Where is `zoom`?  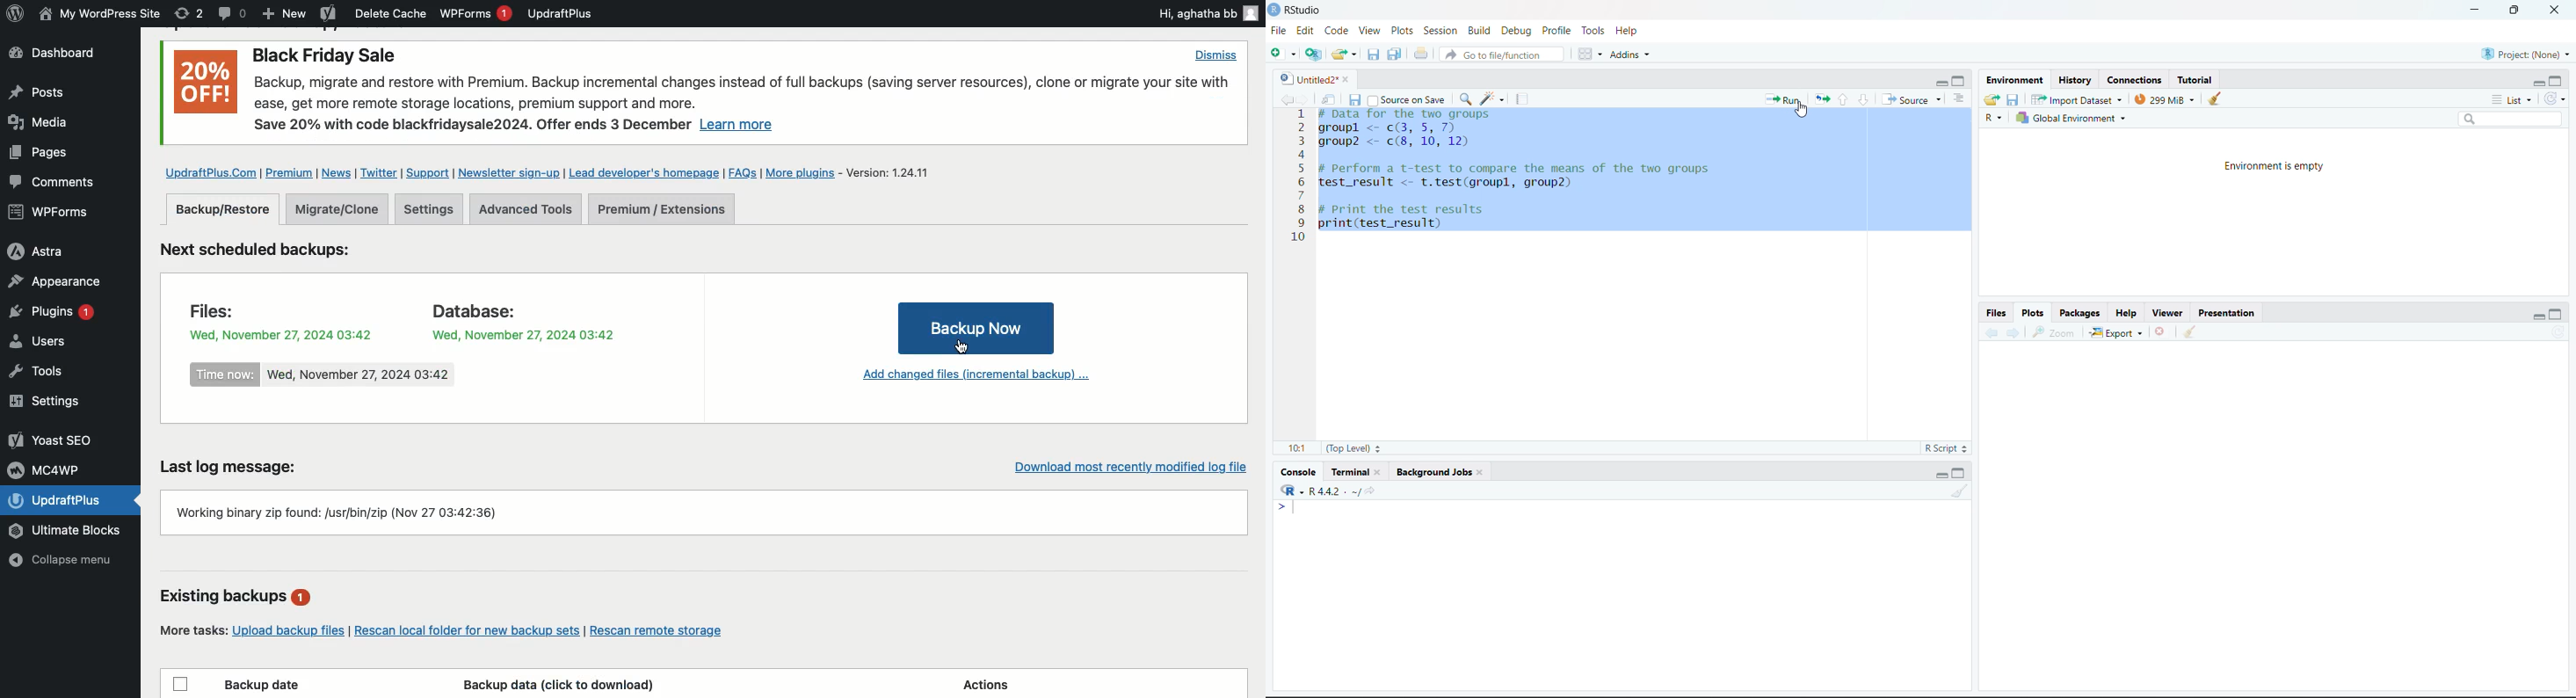
zoom is located at coordinates (2052, 331).